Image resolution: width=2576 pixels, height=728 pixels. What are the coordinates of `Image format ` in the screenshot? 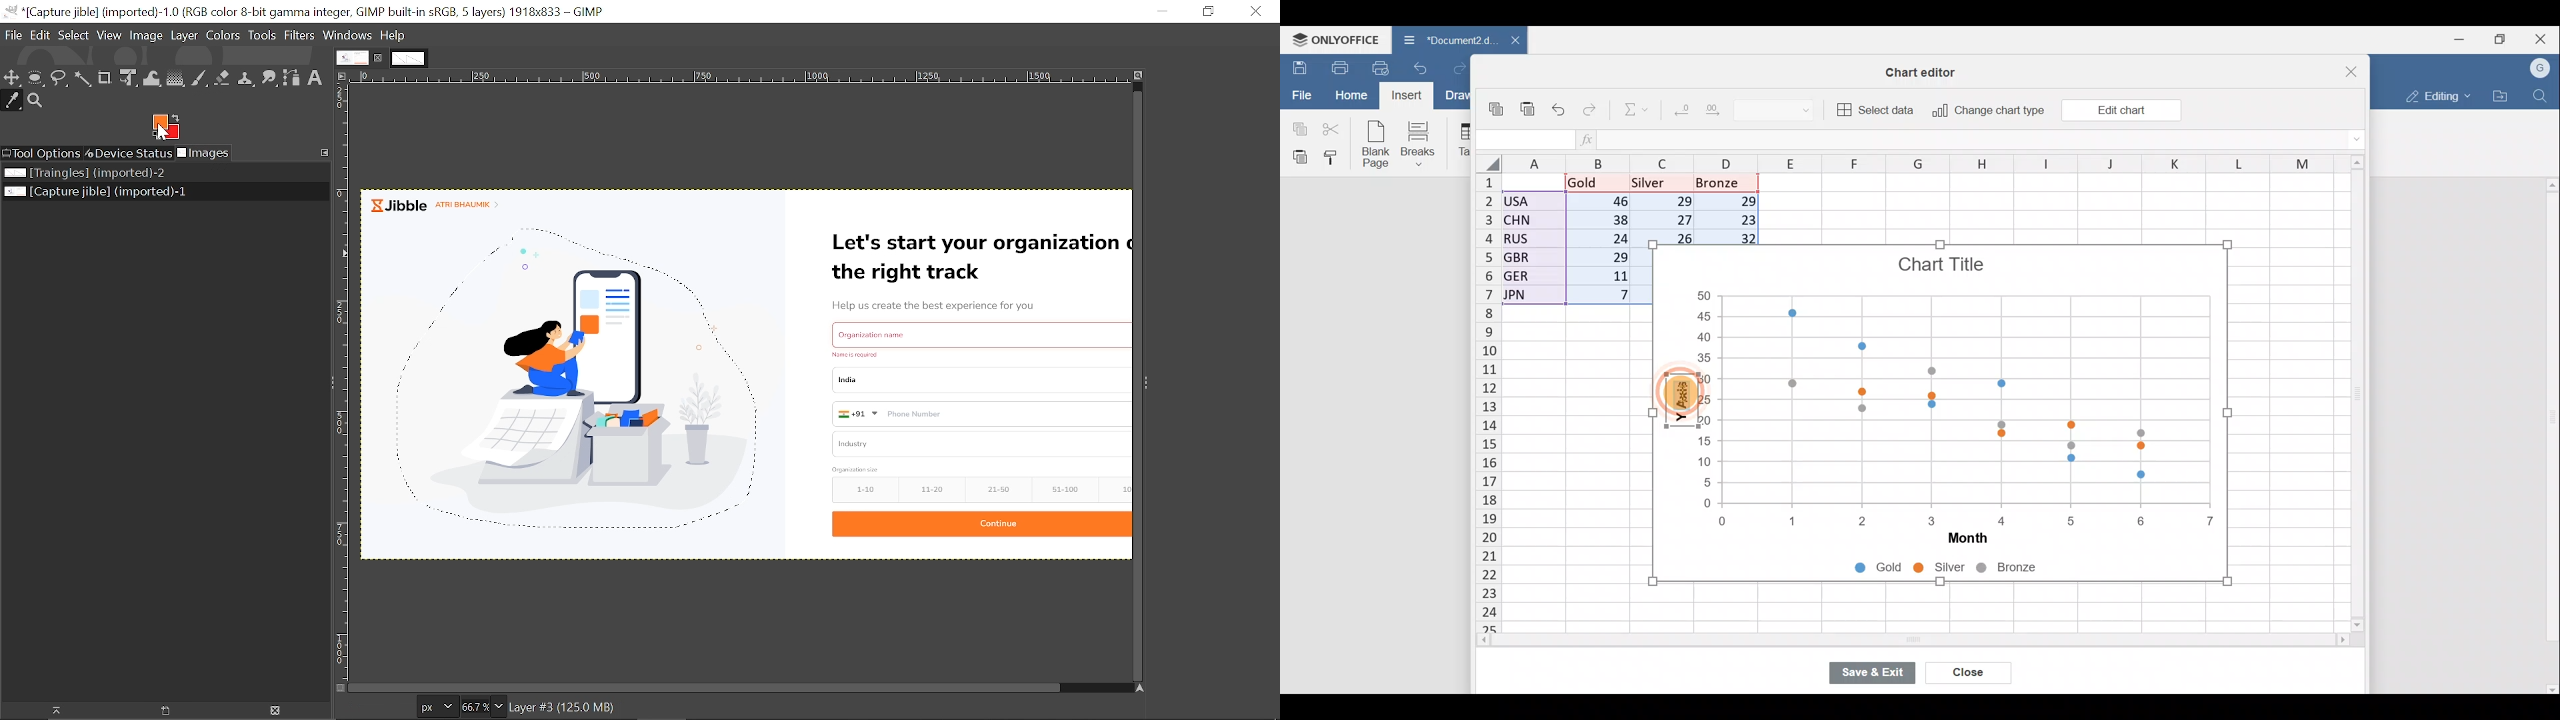 It's located at (438, 707).